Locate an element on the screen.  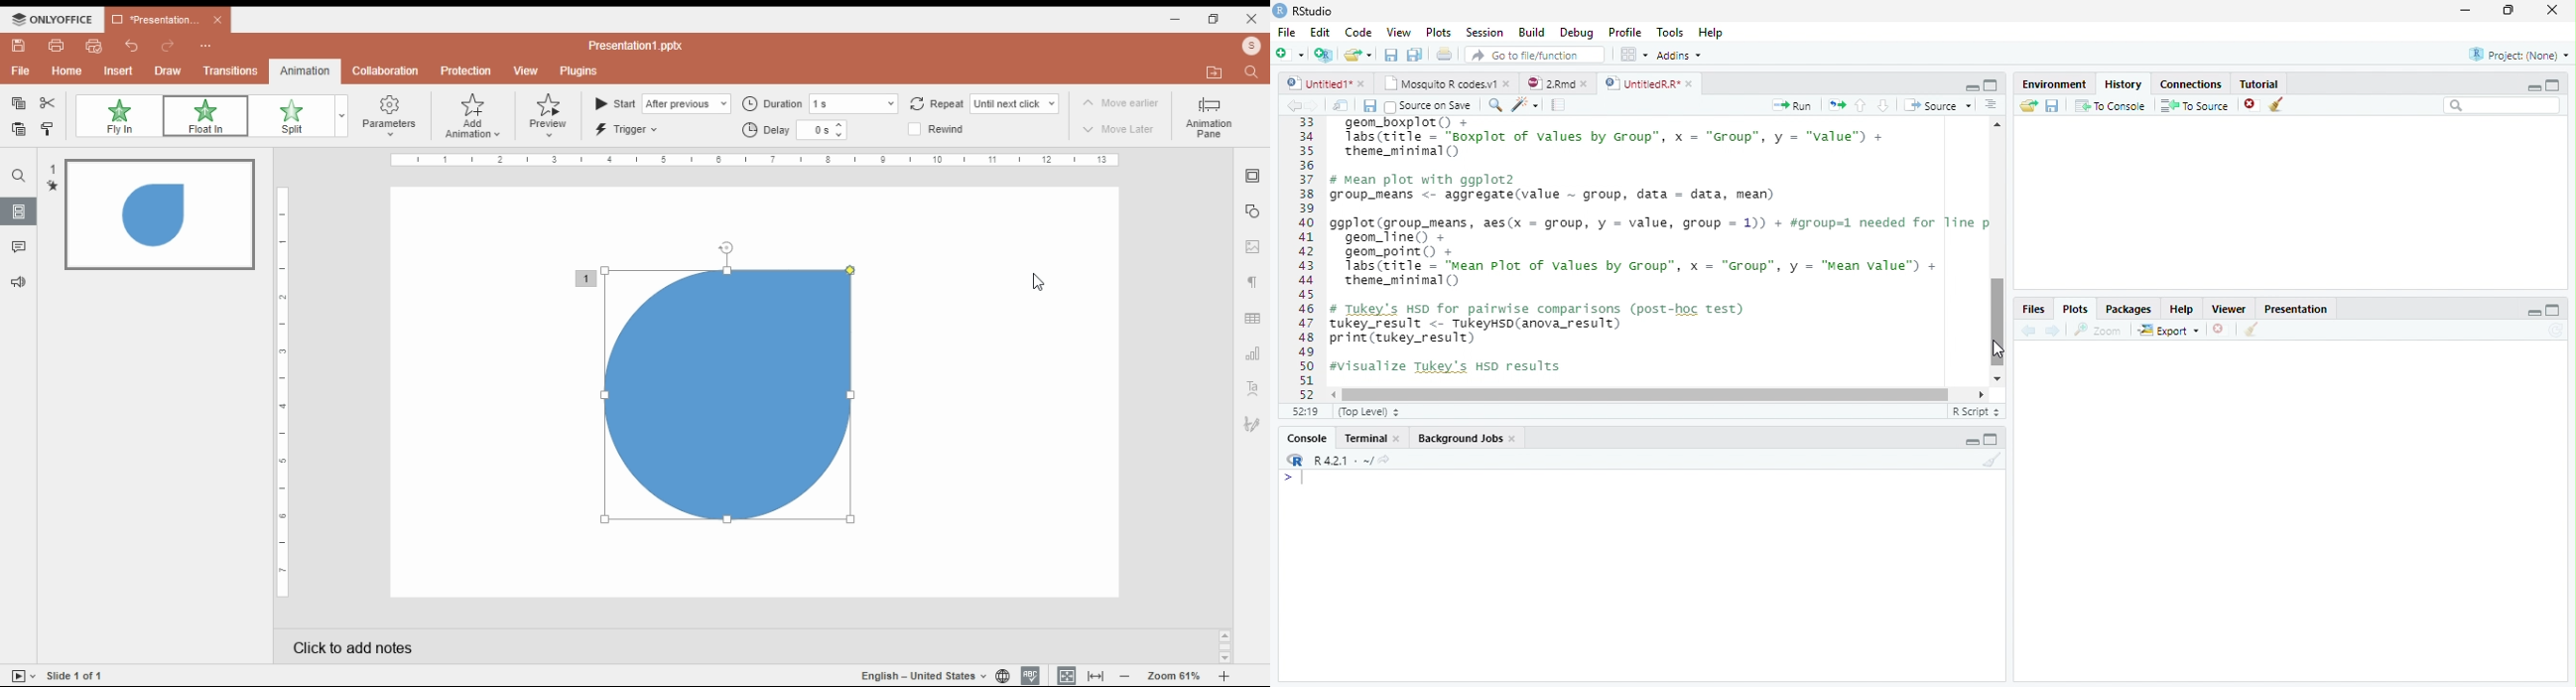
1:1 is located at coordinates (1303, 411).